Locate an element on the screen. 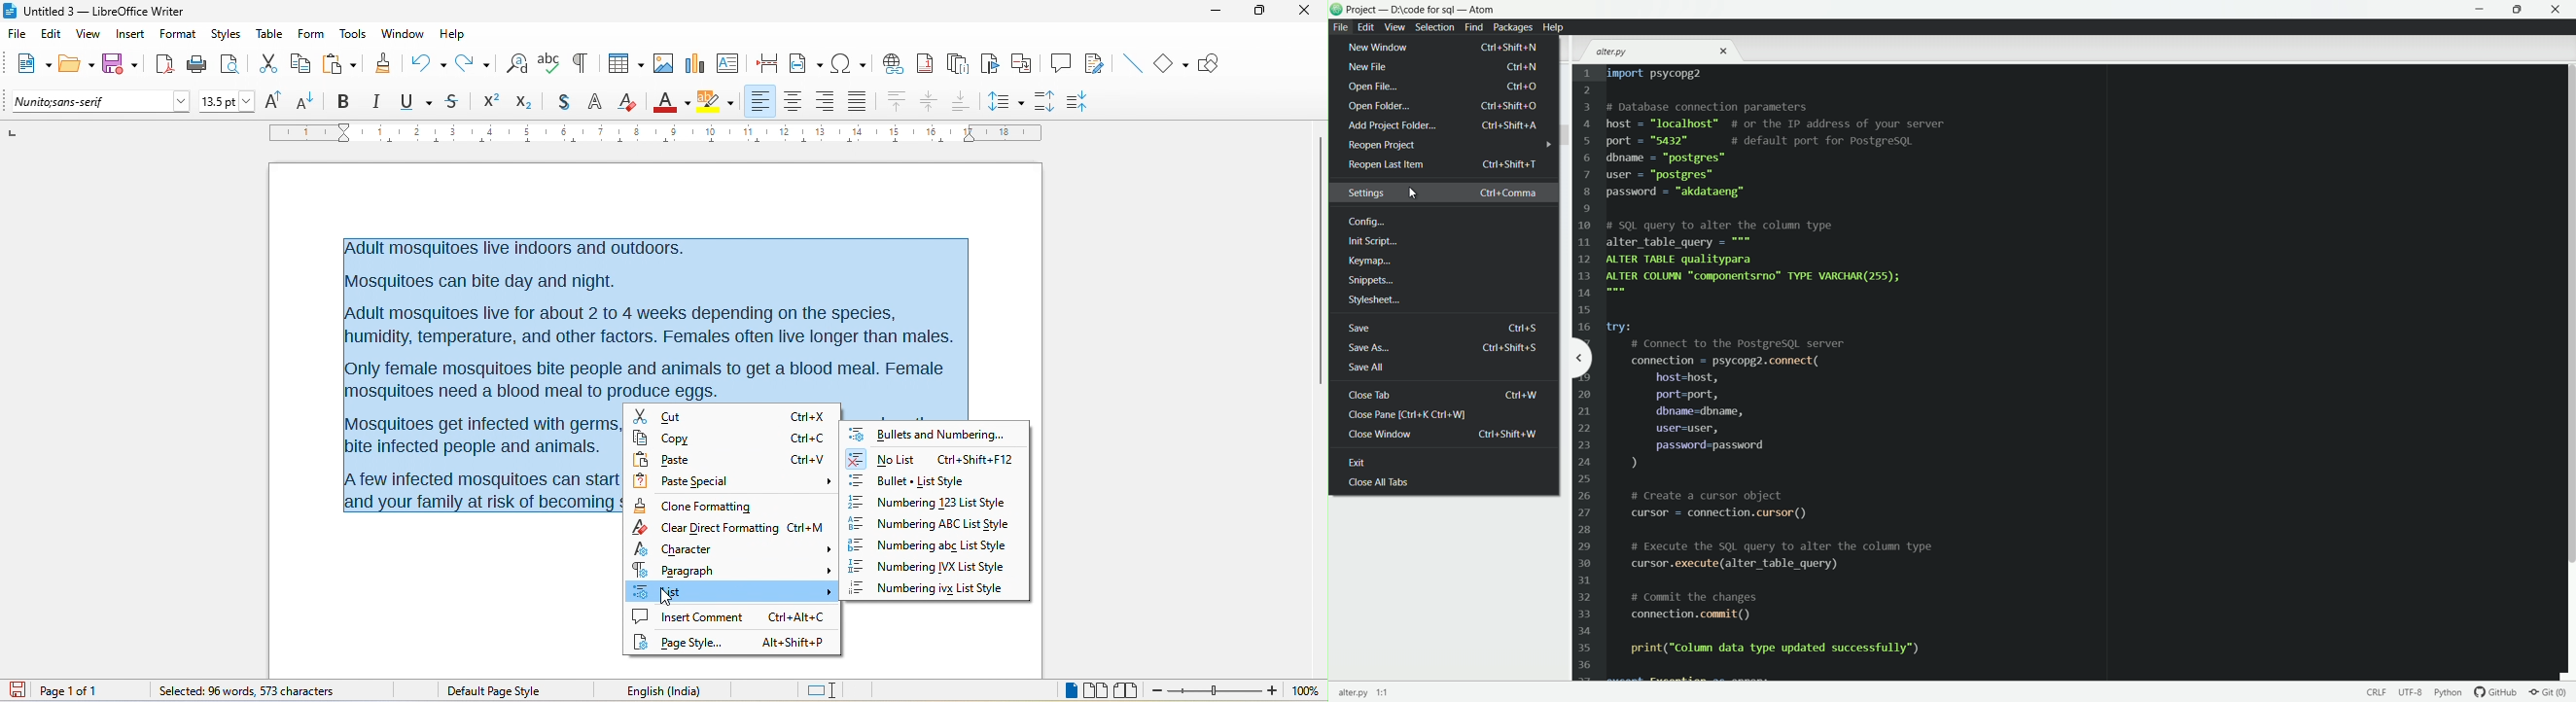 The image size is (2576, 728). end note is located at coordinates (957, 63).